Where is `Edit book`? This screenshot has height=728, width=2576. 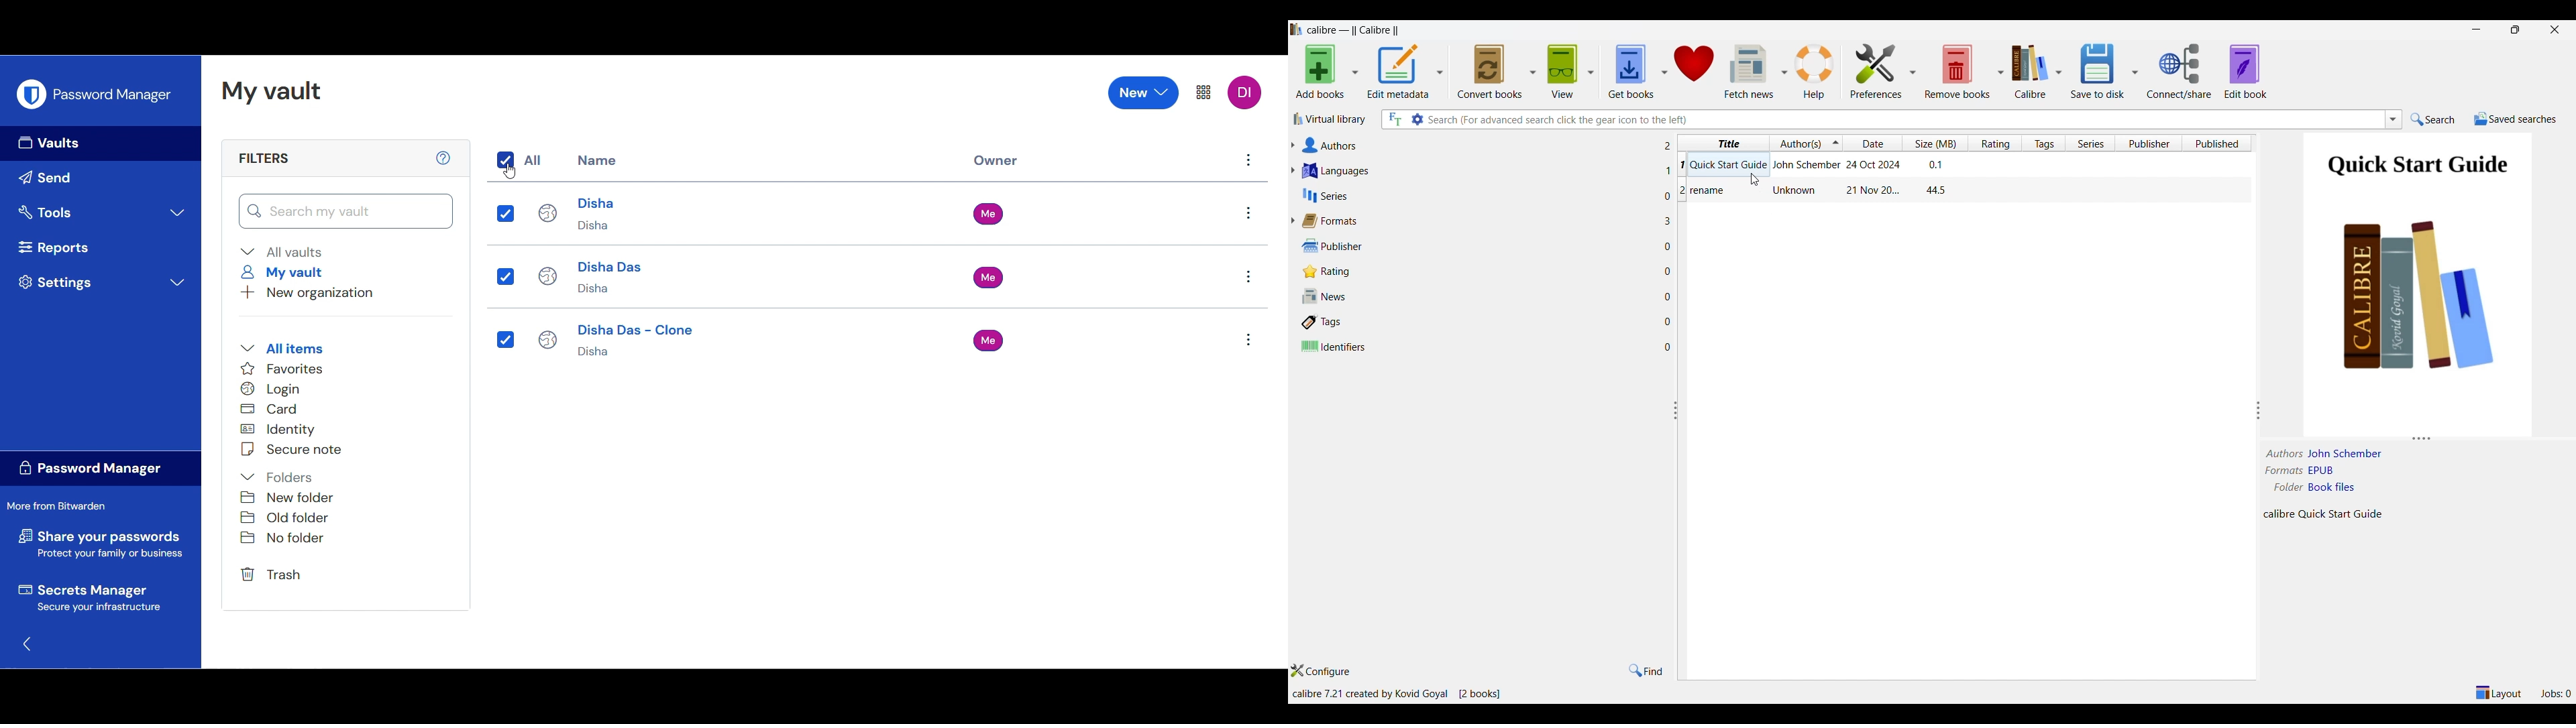
Edit book is located at coordinates (2246, 71).